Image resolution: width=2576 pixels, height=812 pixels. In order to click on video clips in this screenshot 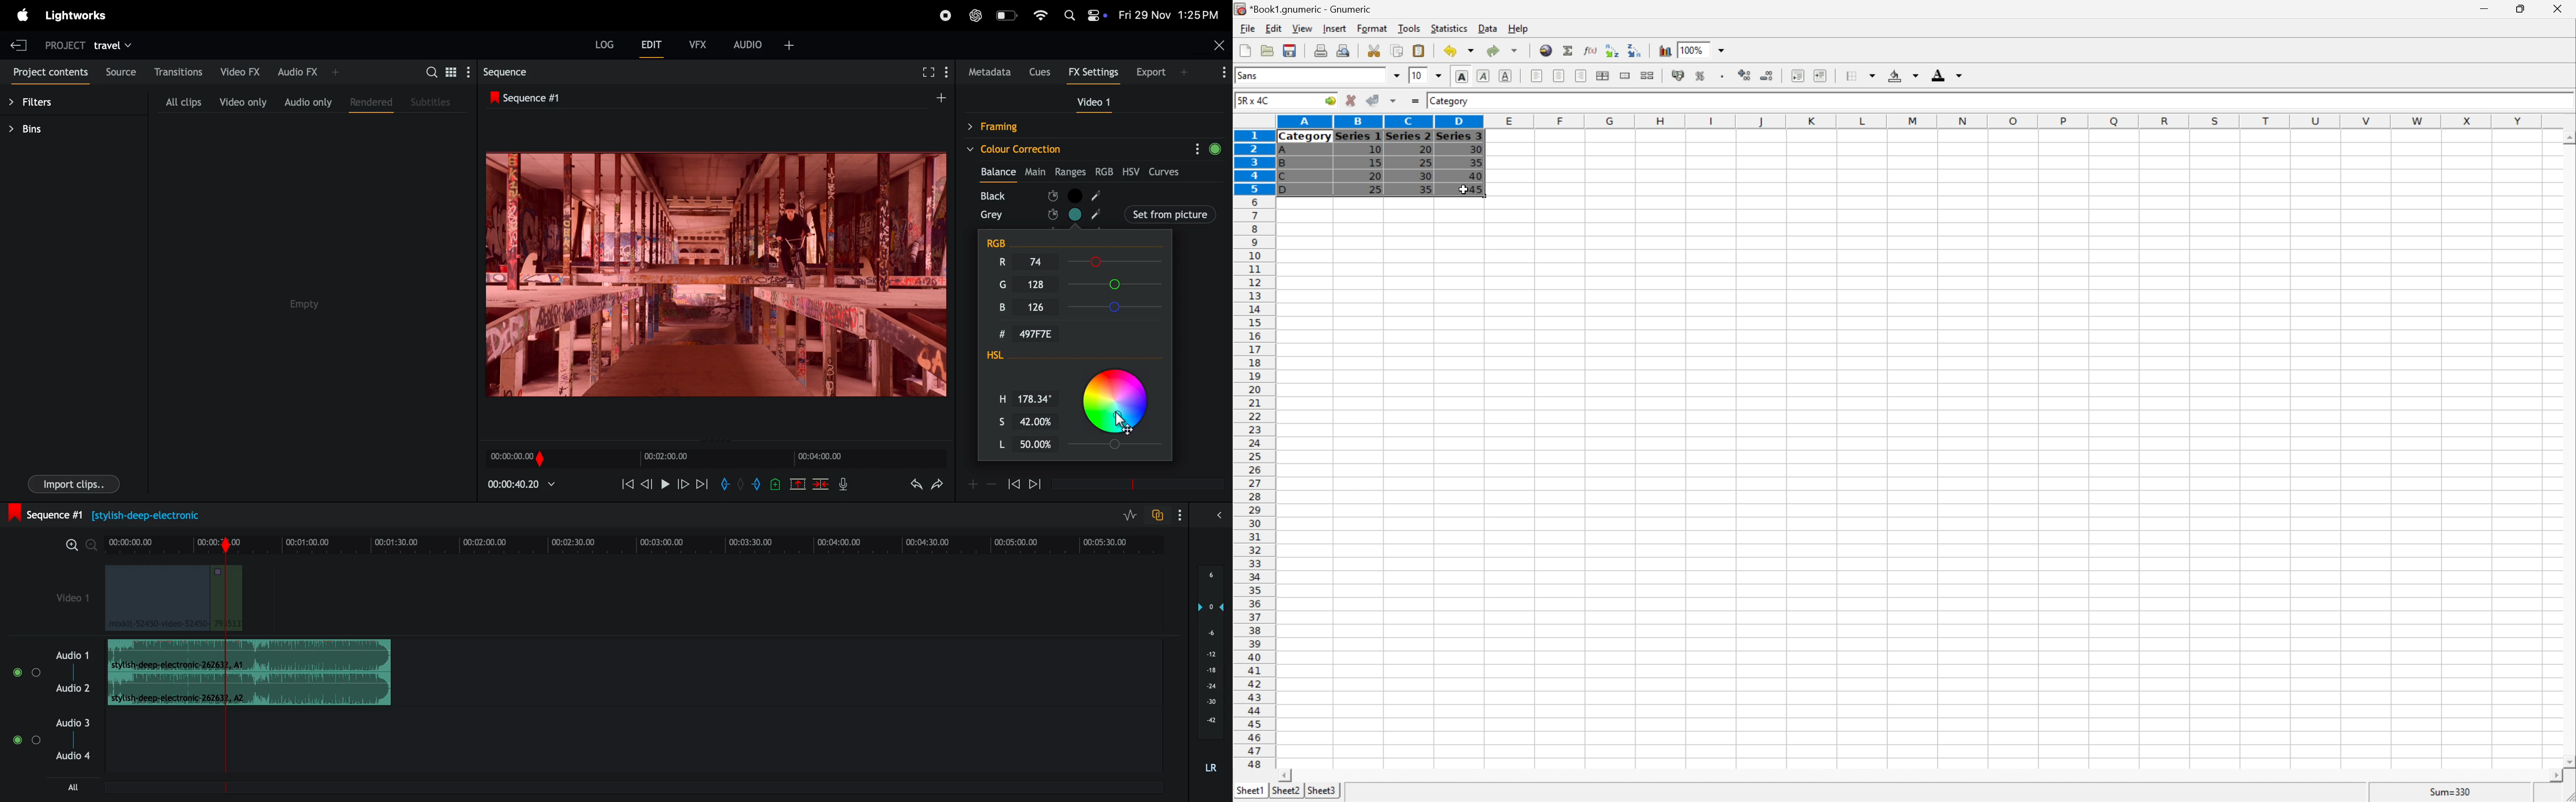, I will do `click(173, 599)`.